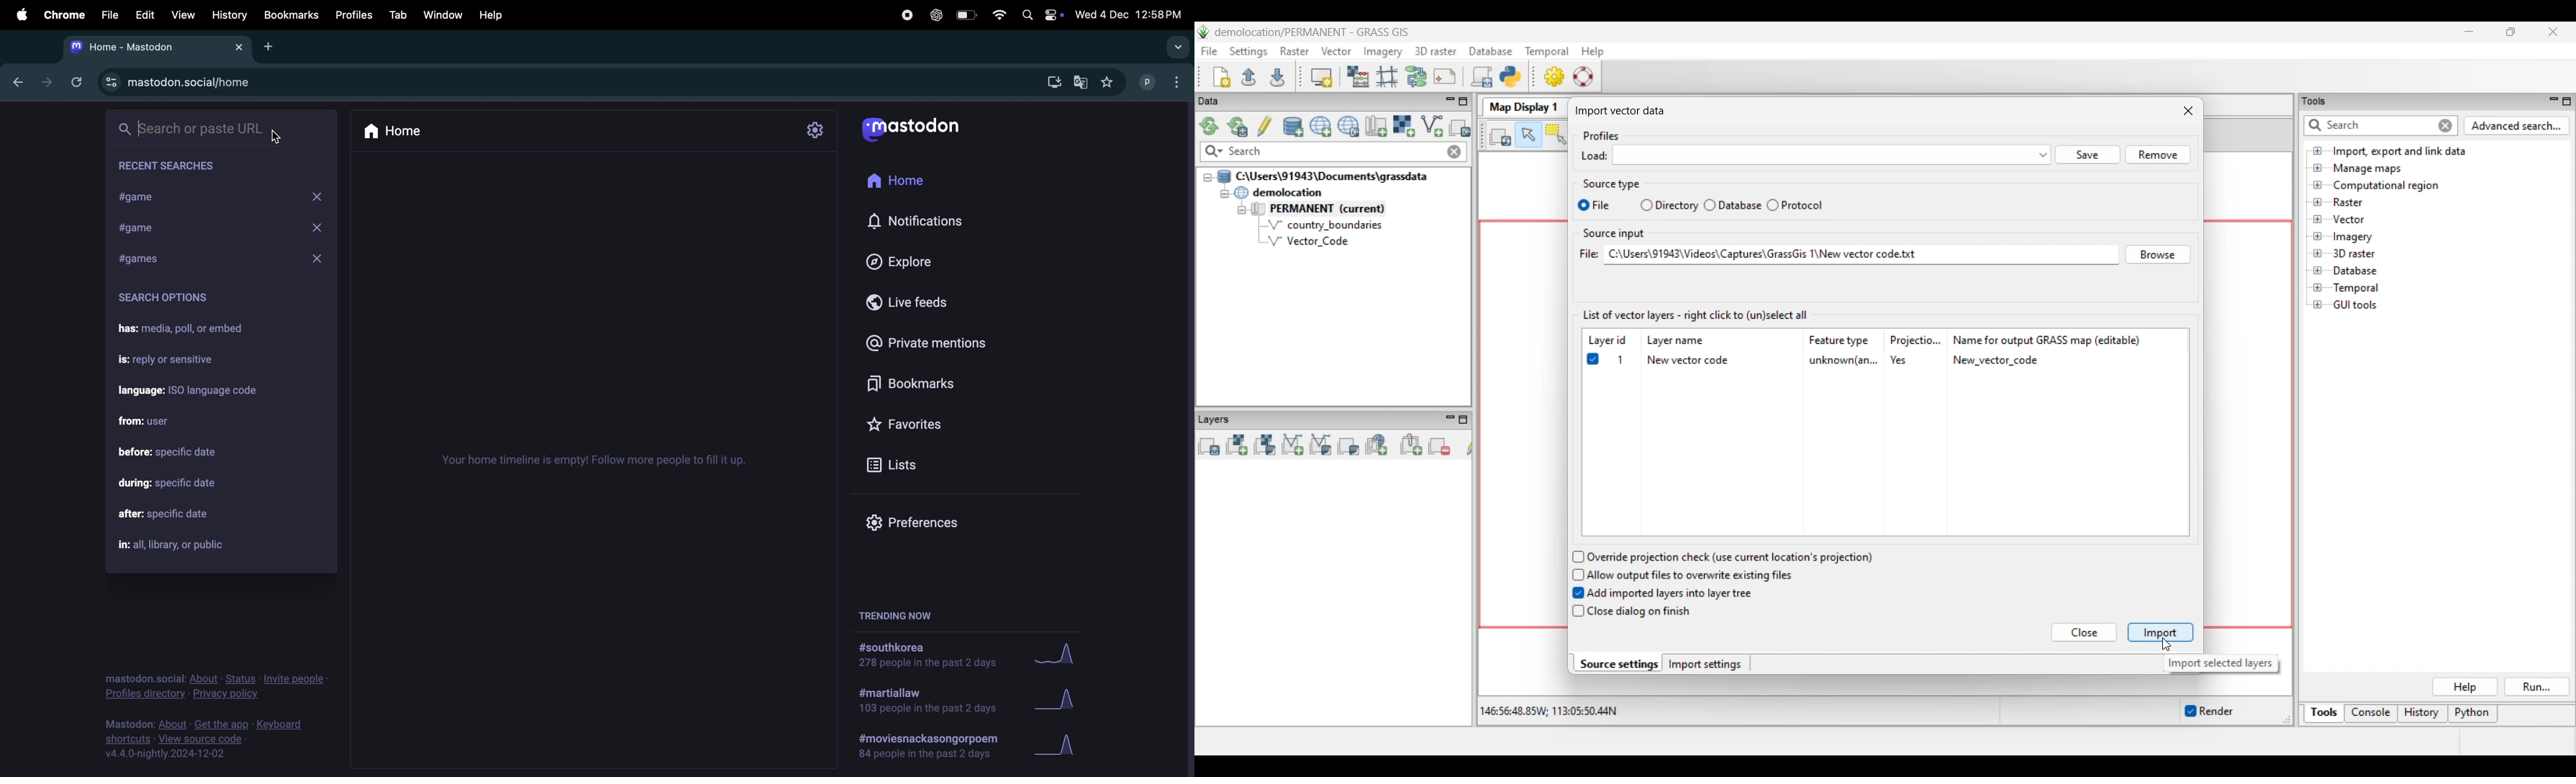 The width and height of the screenshot is (2576, 784). What do you see at coordinates (817, 129) in the screenshot?
I see `setting` at bounding box center [817, 129].